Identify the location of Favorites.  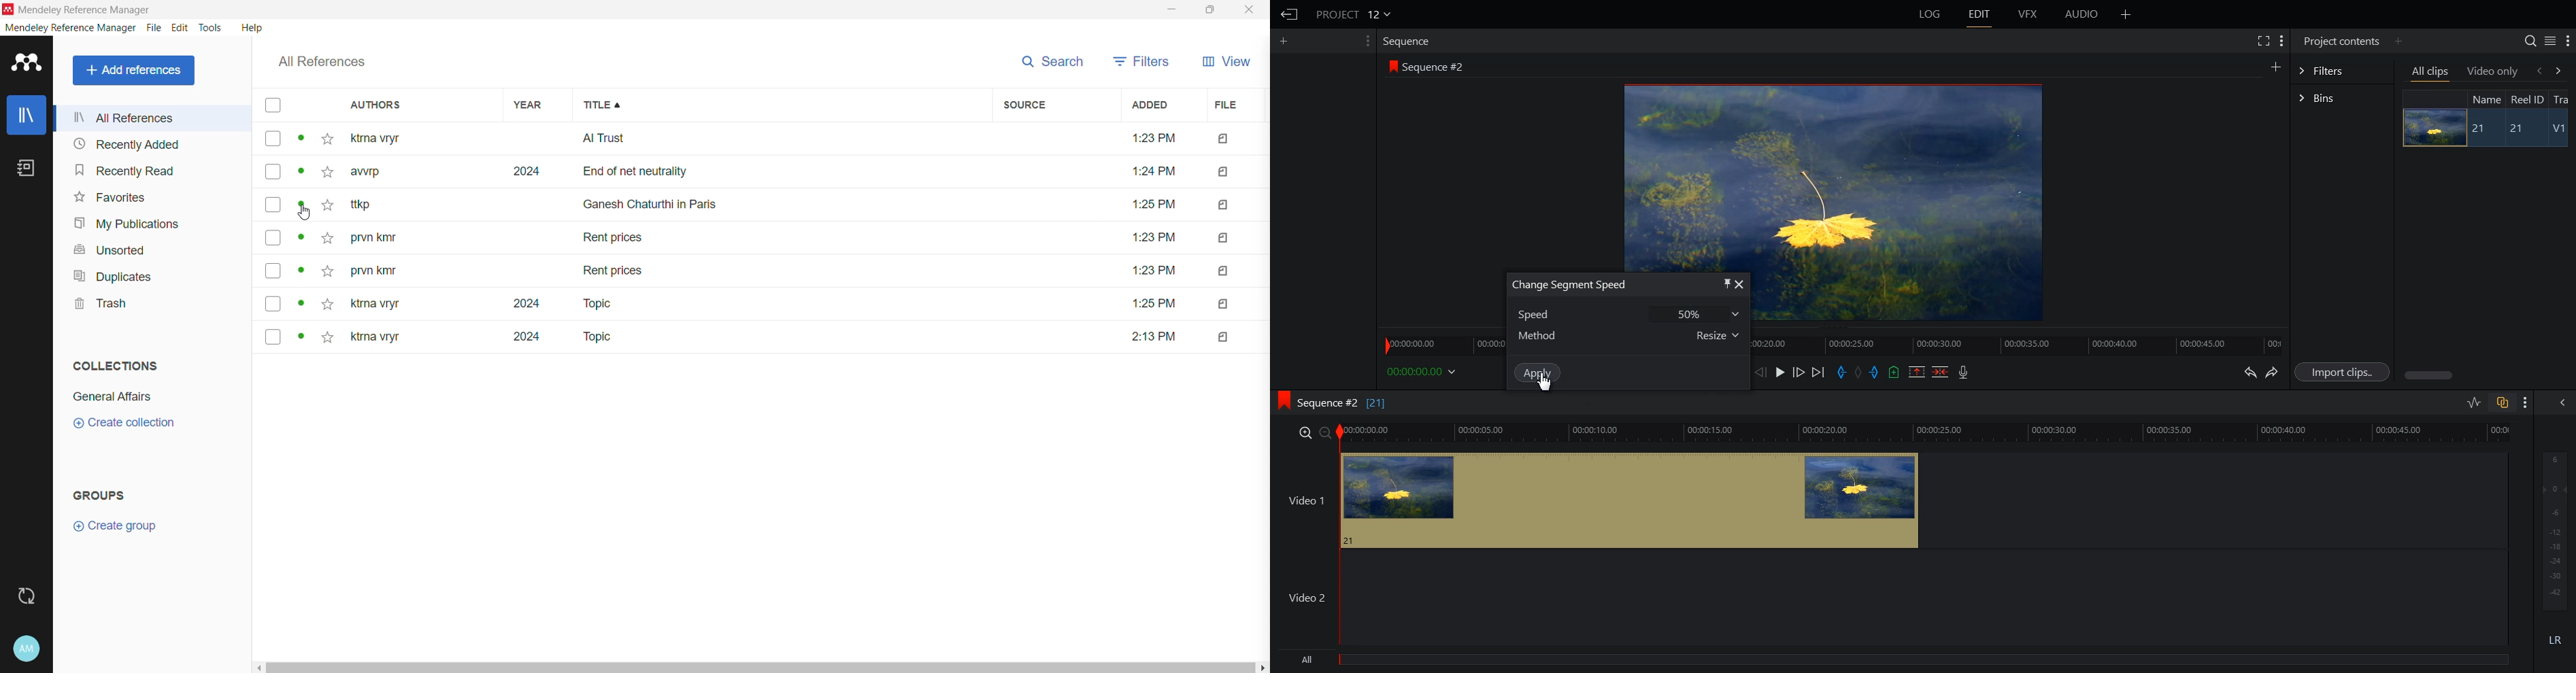
(109, 198).